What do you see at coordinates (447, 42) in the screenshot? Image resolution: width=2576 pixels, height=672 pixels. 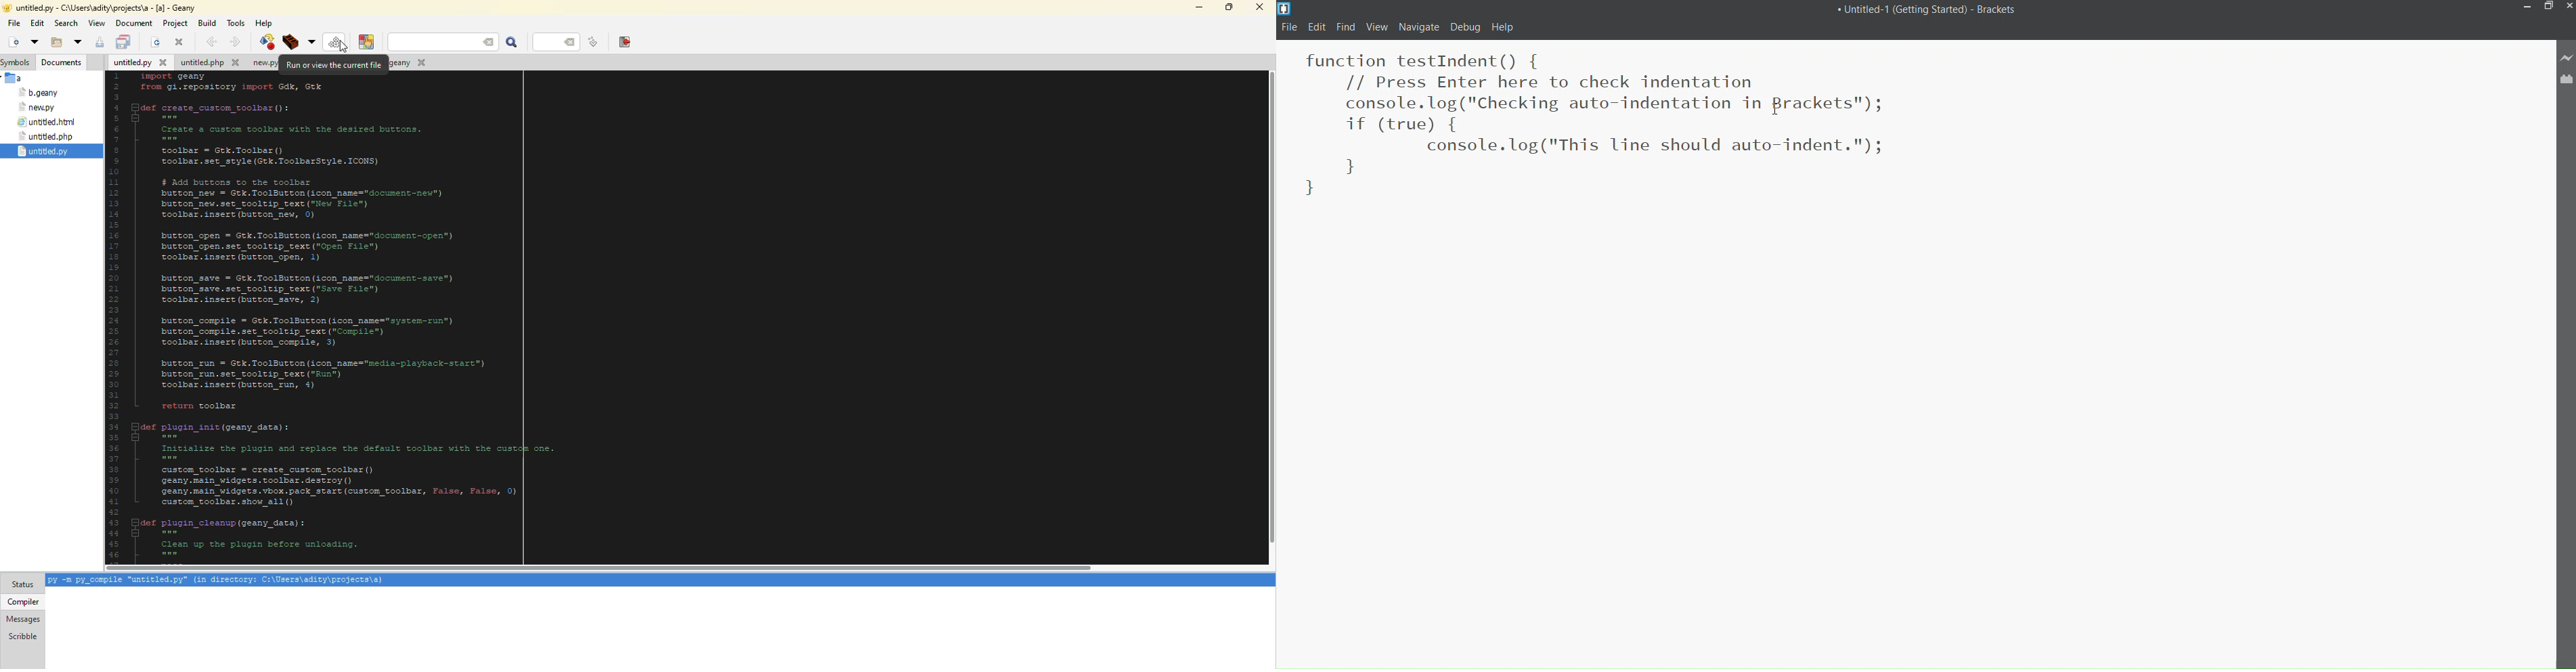 I see `search` at bounding box center [447, 42].